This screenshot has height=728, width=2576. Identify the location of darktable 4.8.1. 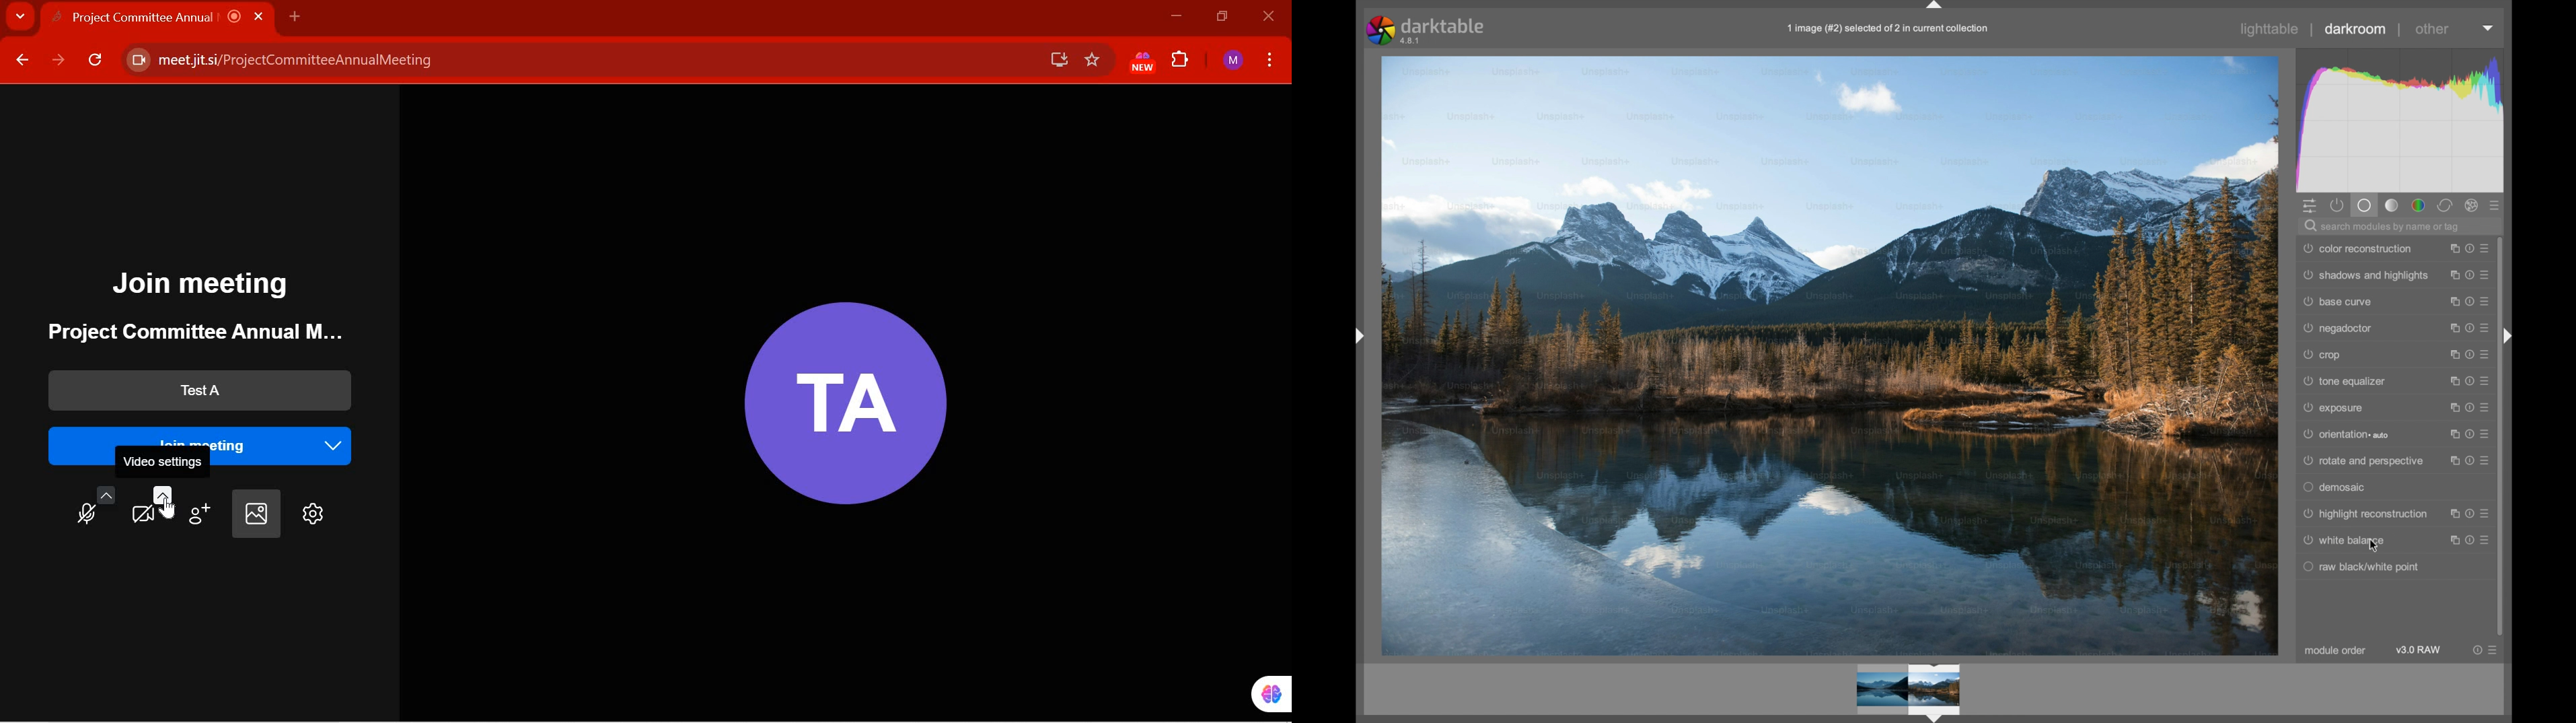
(1428, 30).